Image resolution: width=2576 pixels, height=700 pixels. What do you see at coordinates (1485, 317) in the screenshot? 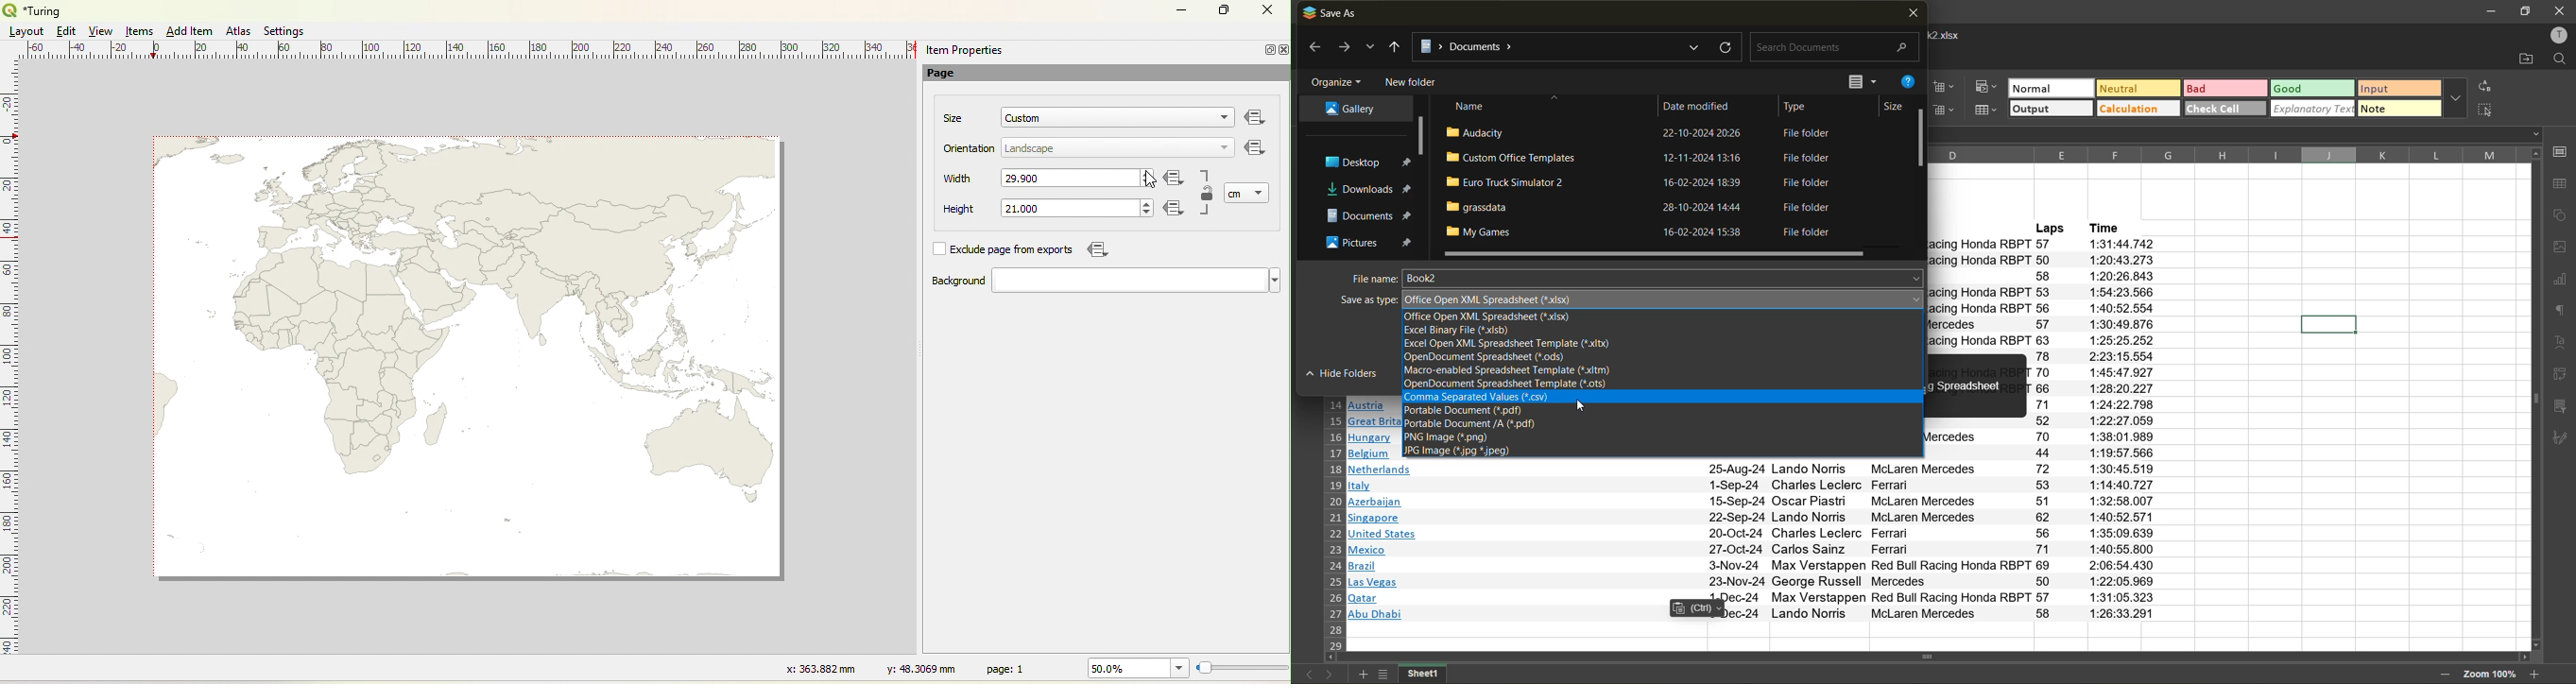
I see `xml spreadsheet` at bounding box center [1485, 317].